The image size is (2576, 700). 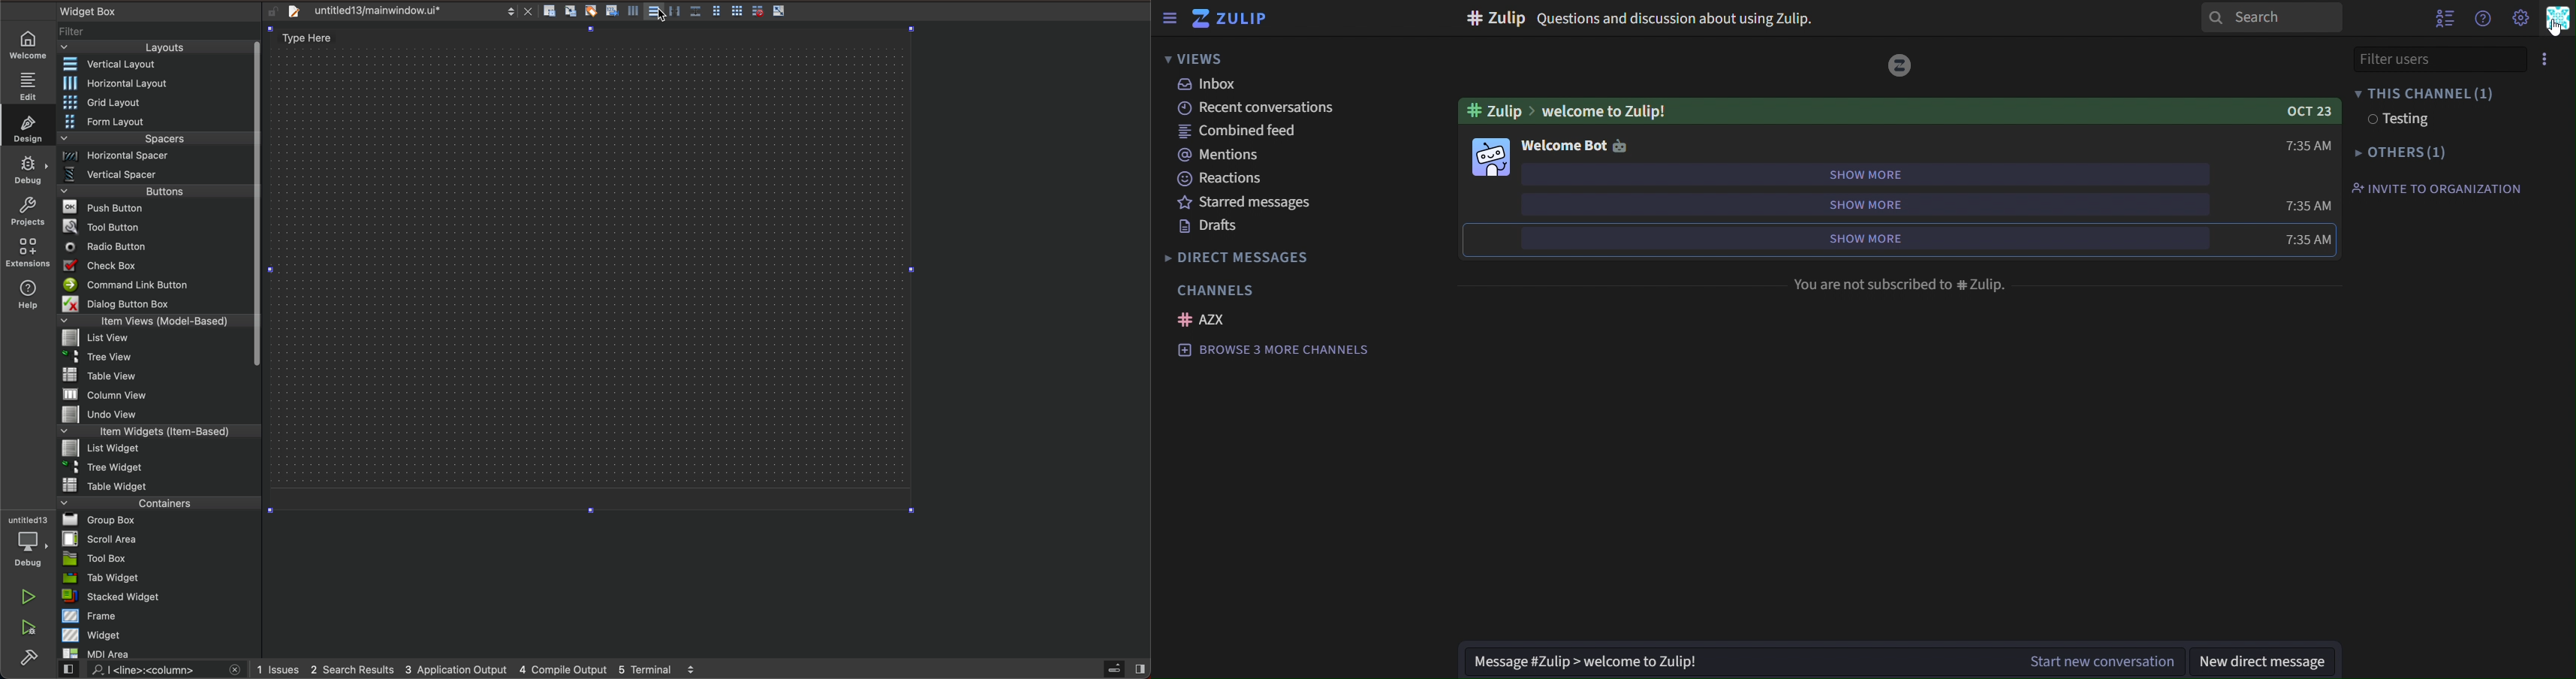 I want to click on tree widget, so click(x=156, y=467).